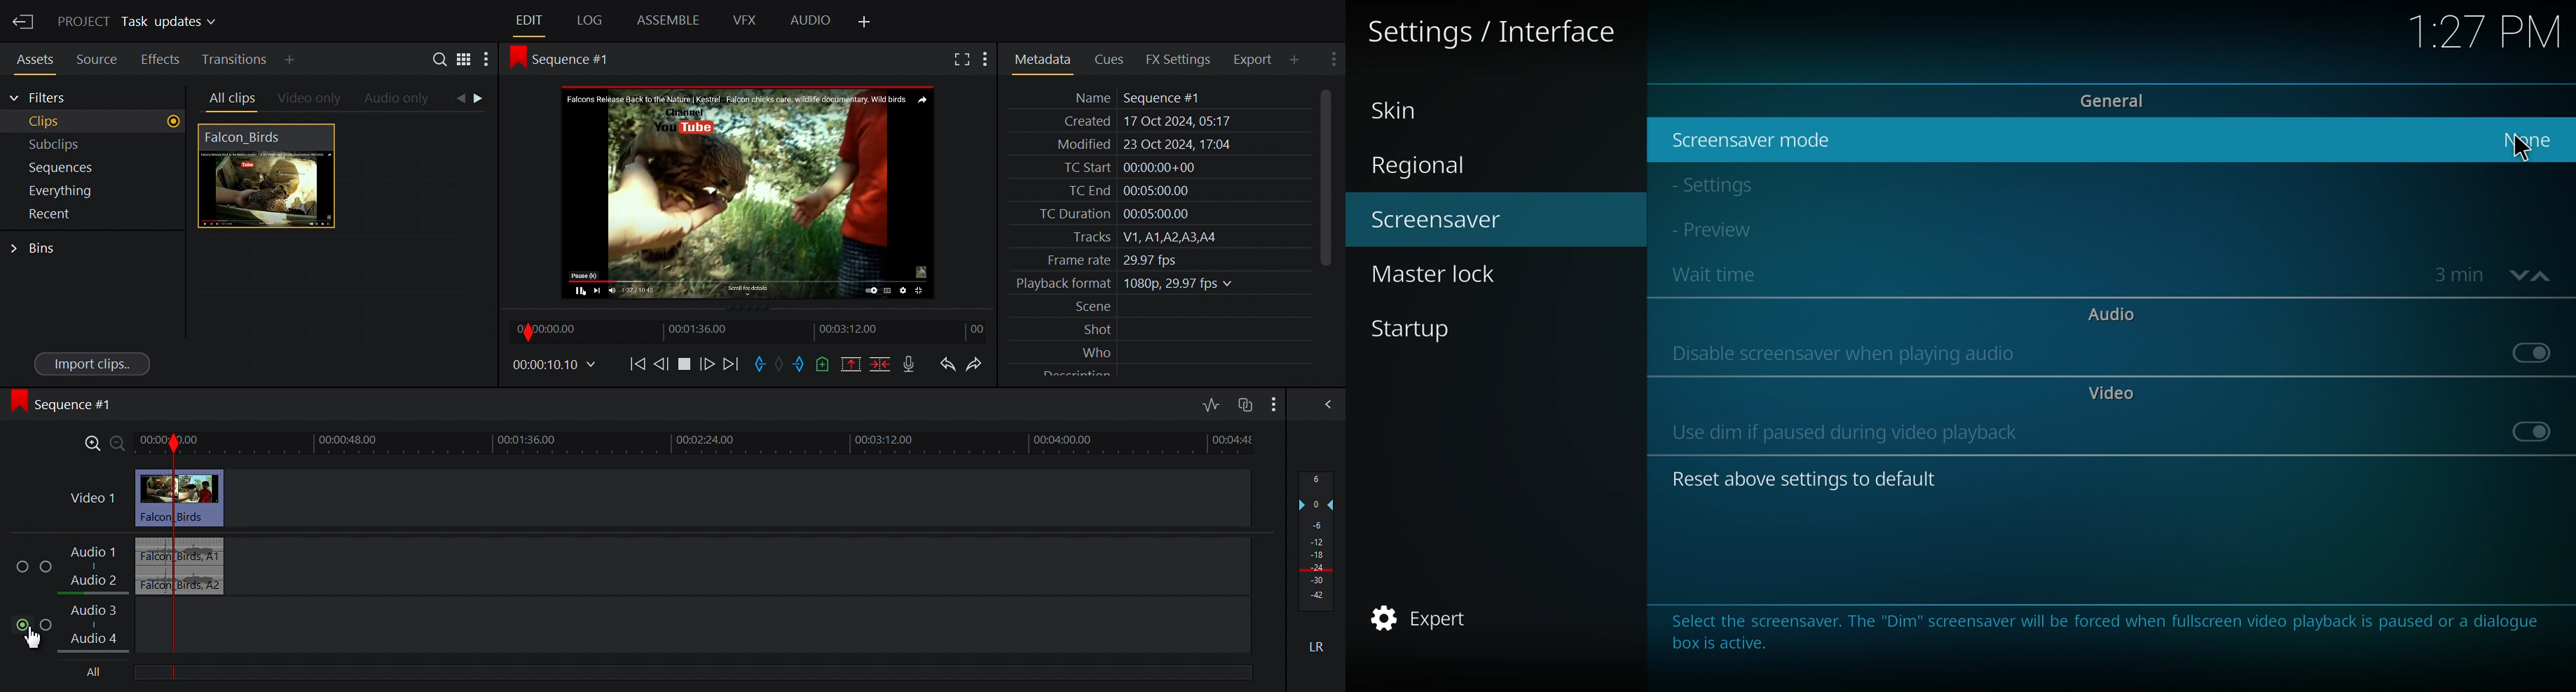 The image size is (2576, 700). What do you see at coordinates (40, 638) in the screenshot?
I see `Cursor` at bounding box center [40, 638].